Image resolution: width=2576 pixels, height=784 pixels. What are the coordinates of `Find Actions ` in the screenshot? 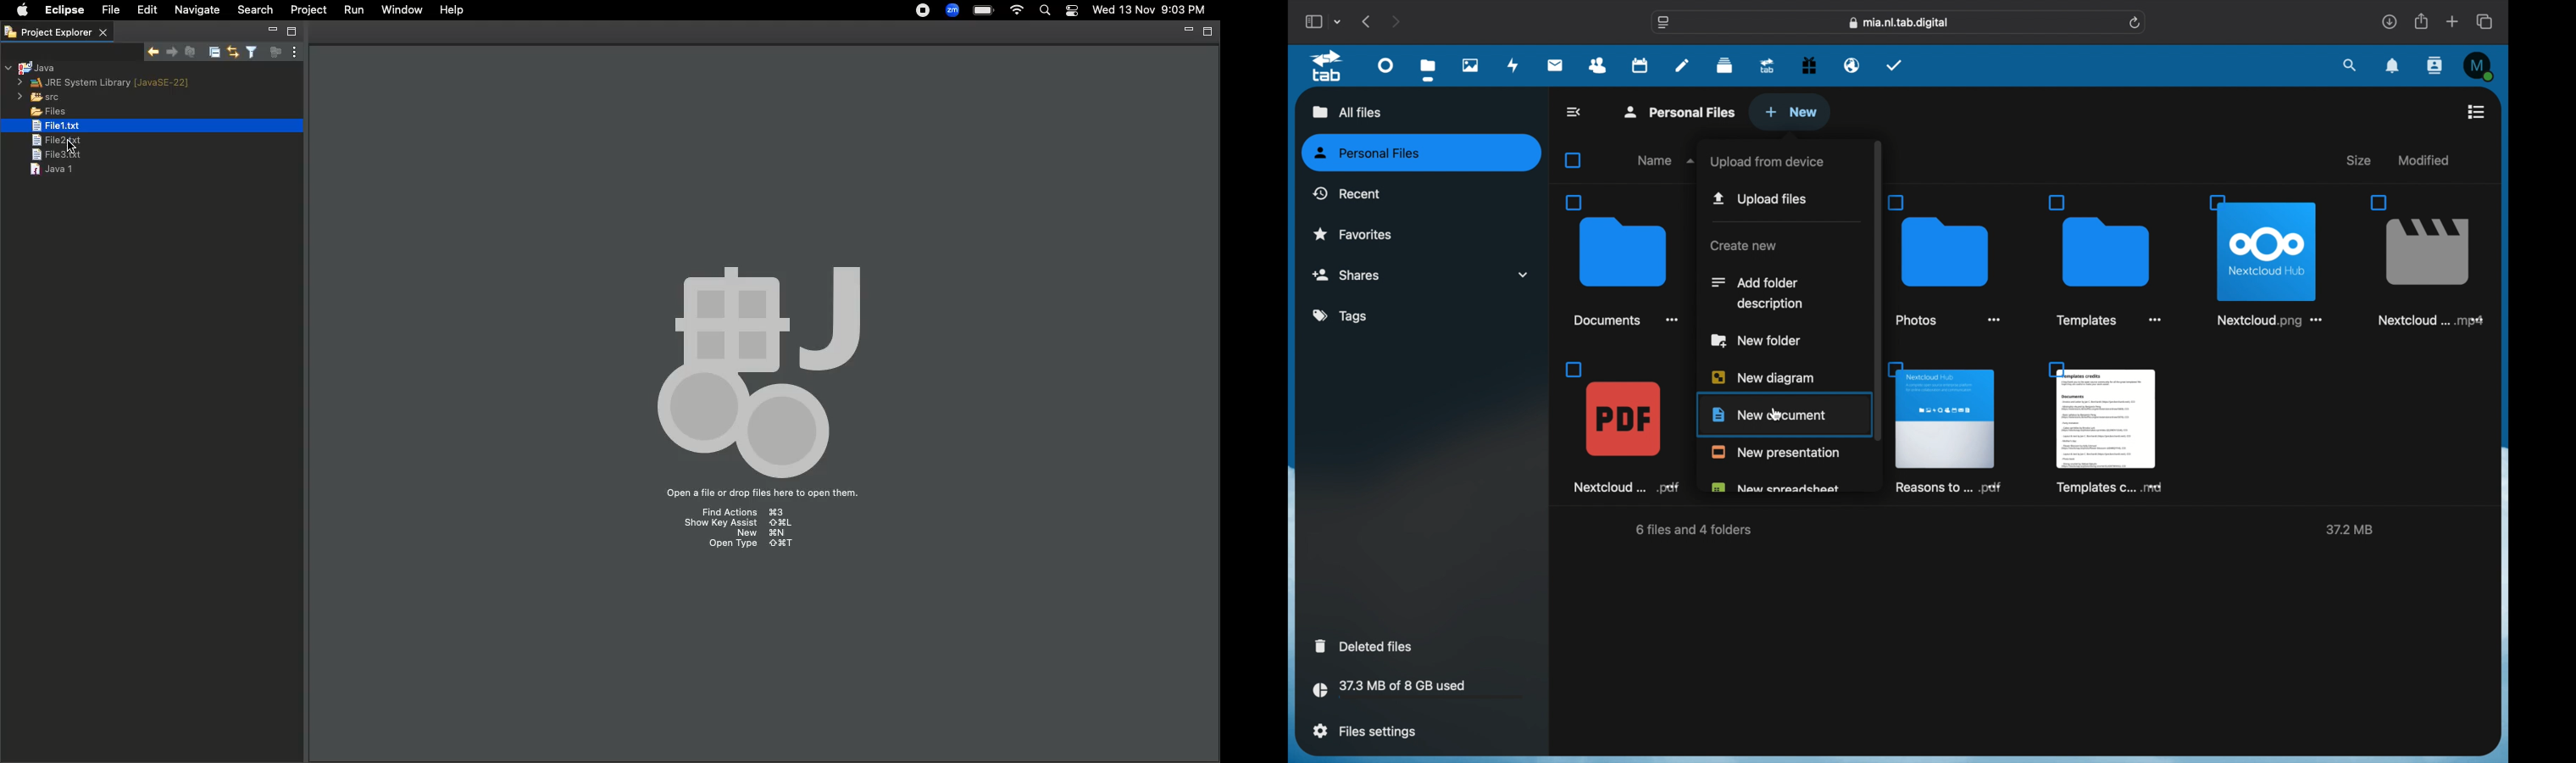 It's located at (751, 513).